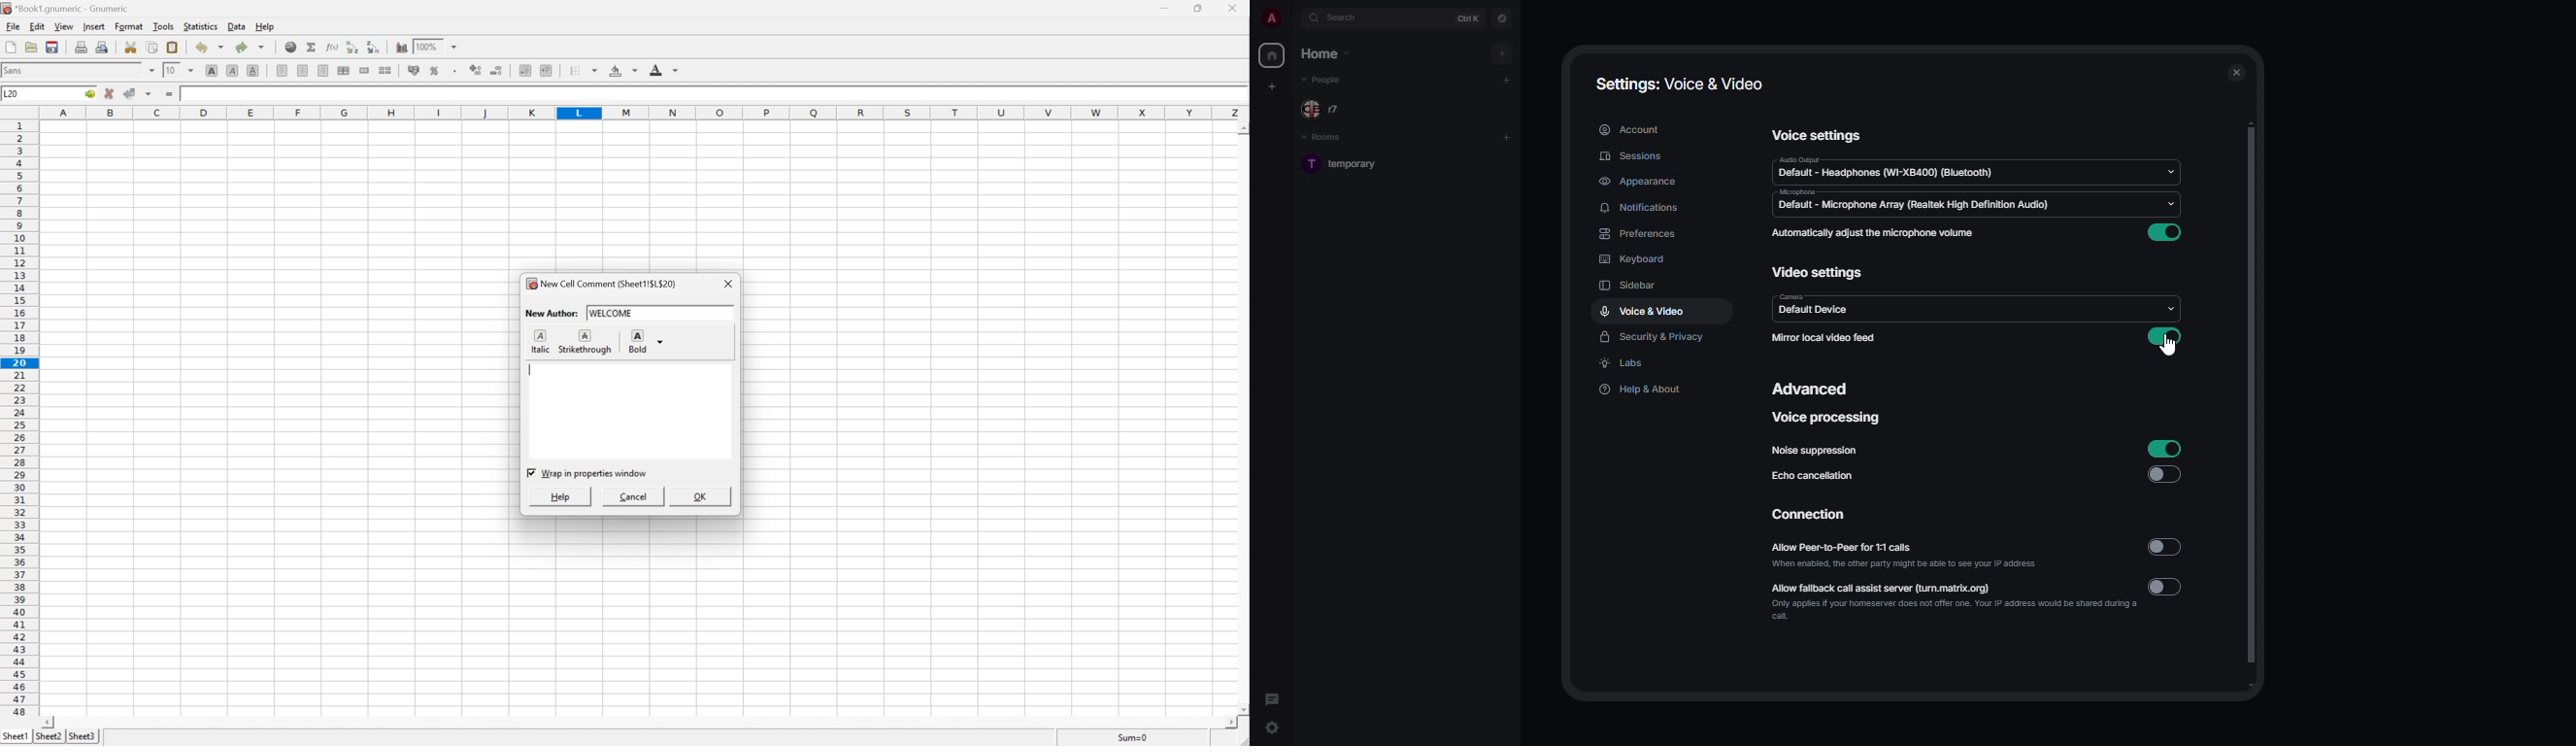 Image resolution: width=2576 pixels, height=756 pixels. What do you see at coordinates (1823, 338) in the screenshot?
I see `mirror local video feed` at bounding box center [1823, 338].